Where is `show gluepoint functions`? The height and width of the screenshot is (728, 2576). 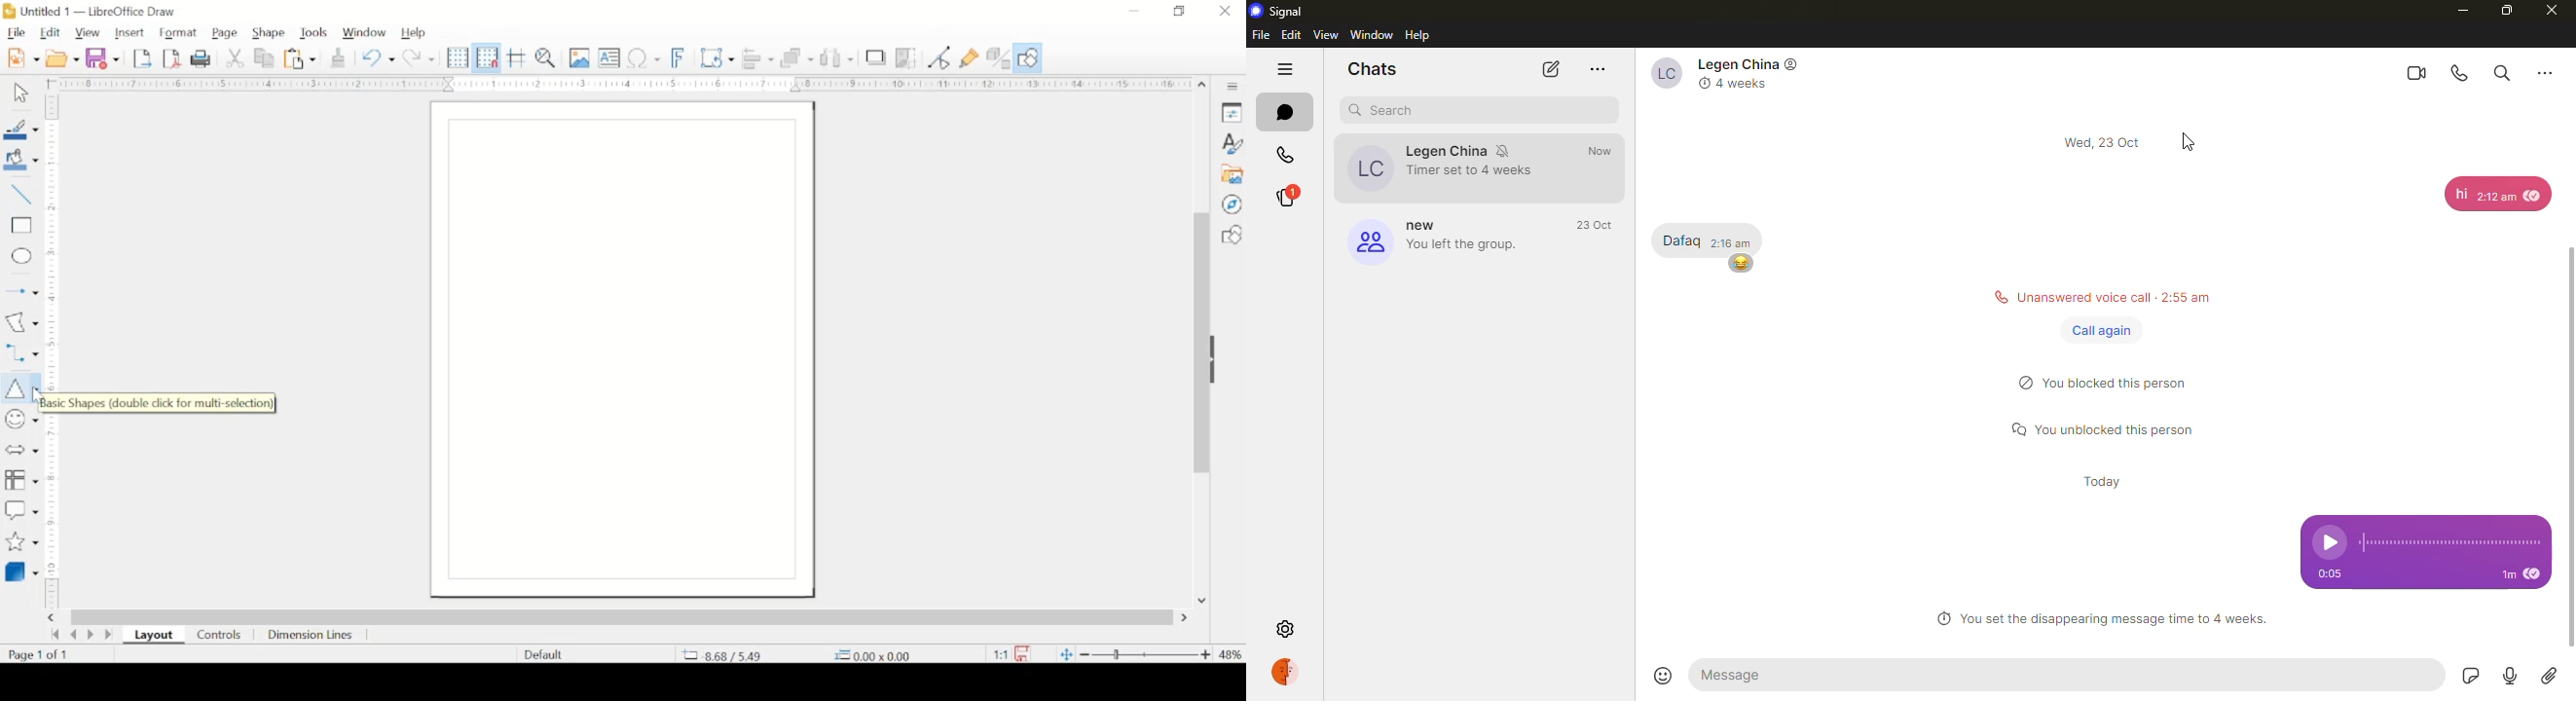 show gluepoint functions is located at coordinates (969, 58).